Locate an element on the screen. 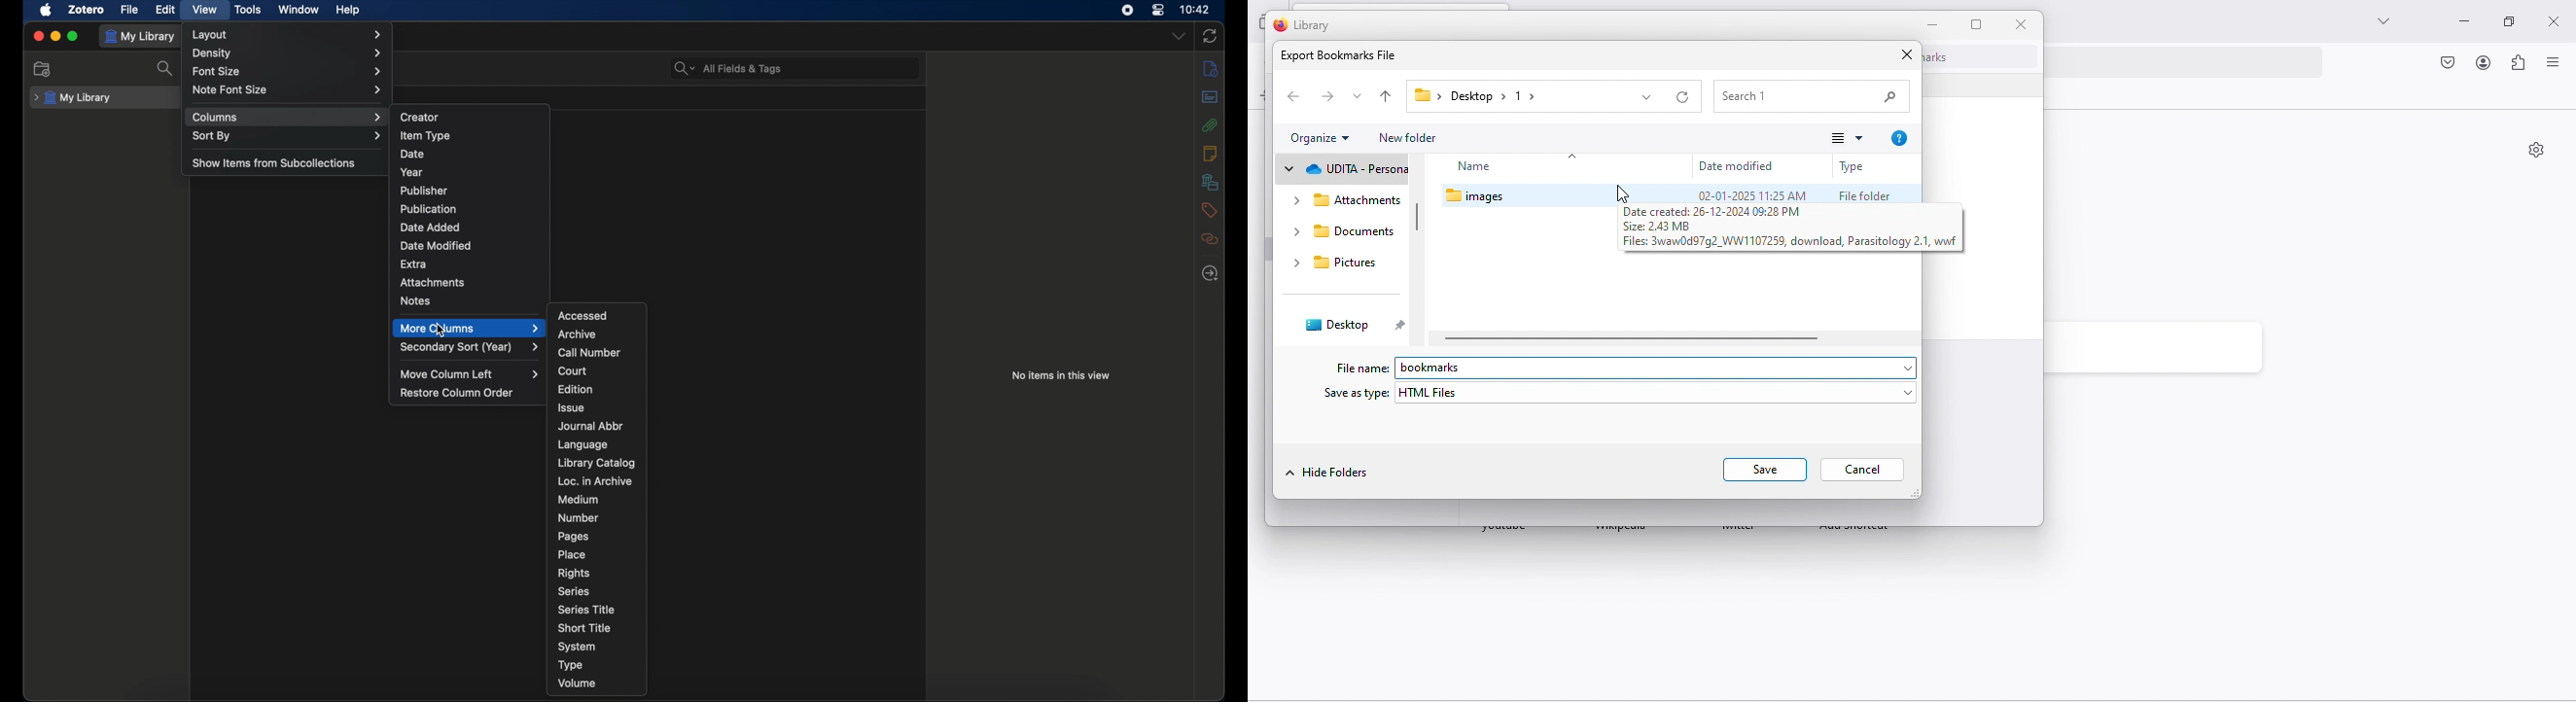  my library is located at coordinates (143, 36).